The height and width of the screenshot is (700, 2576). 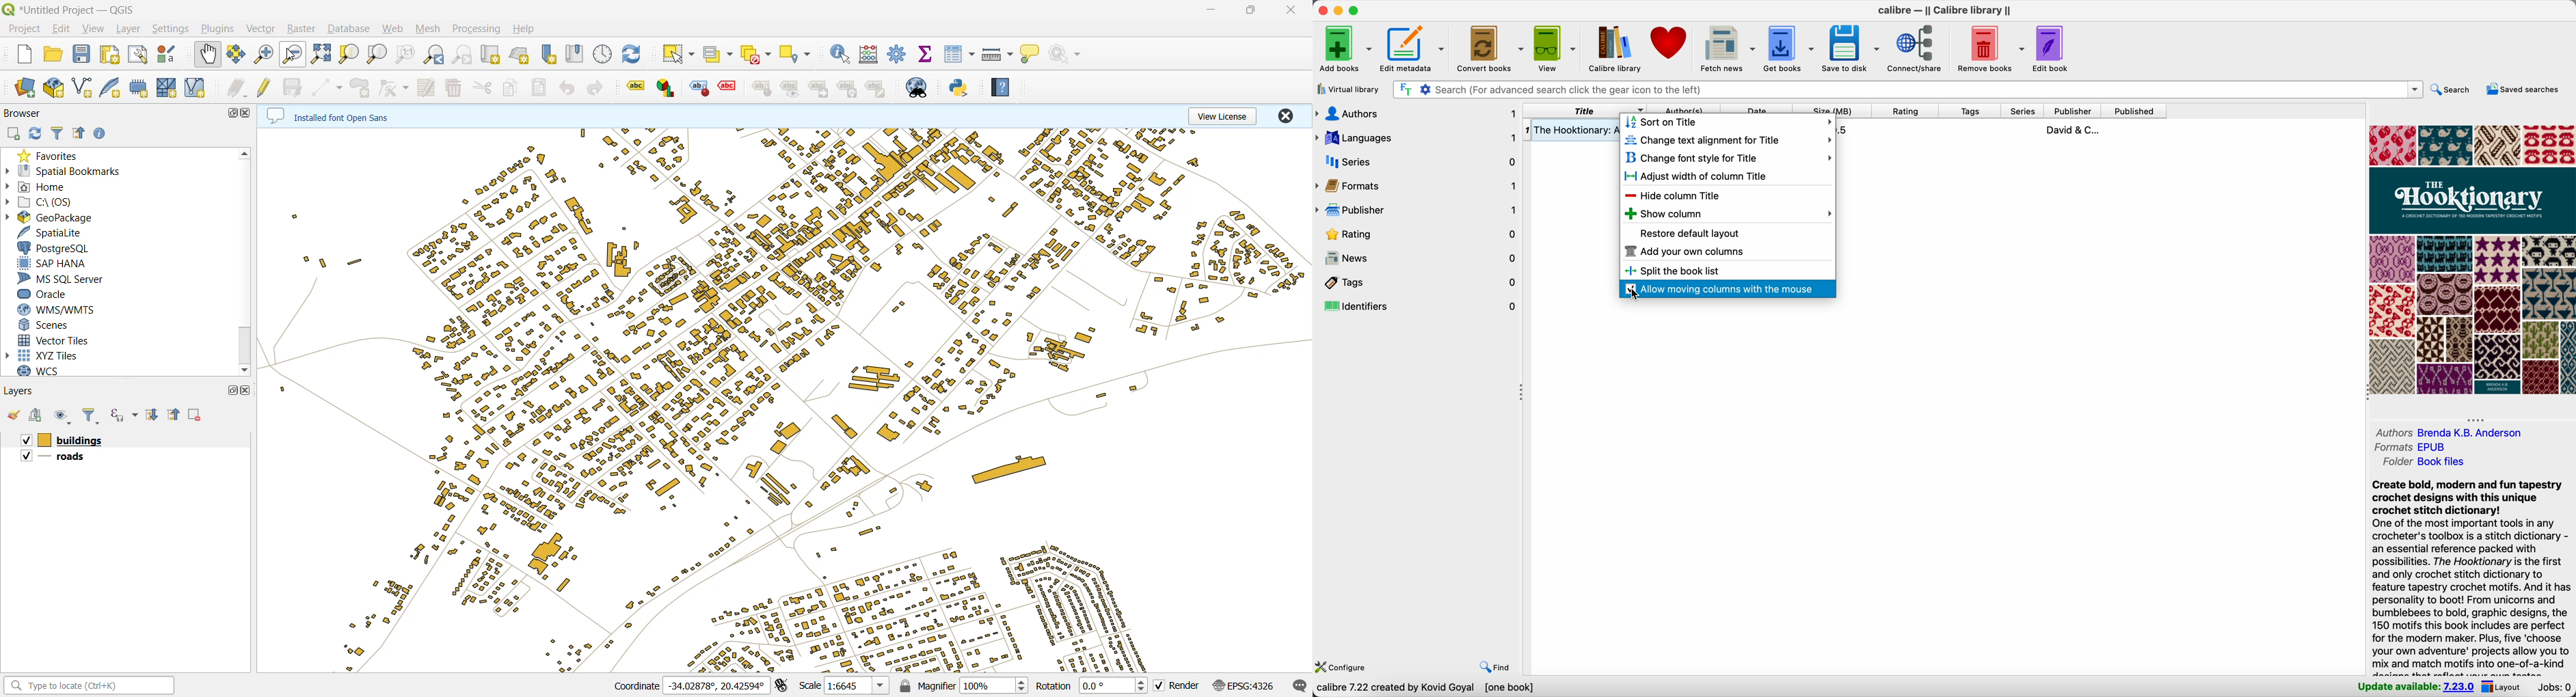 What do you see at coordinates (1494, 669) in the screenshot?
I see `find` at bounding box center [1494, 669].